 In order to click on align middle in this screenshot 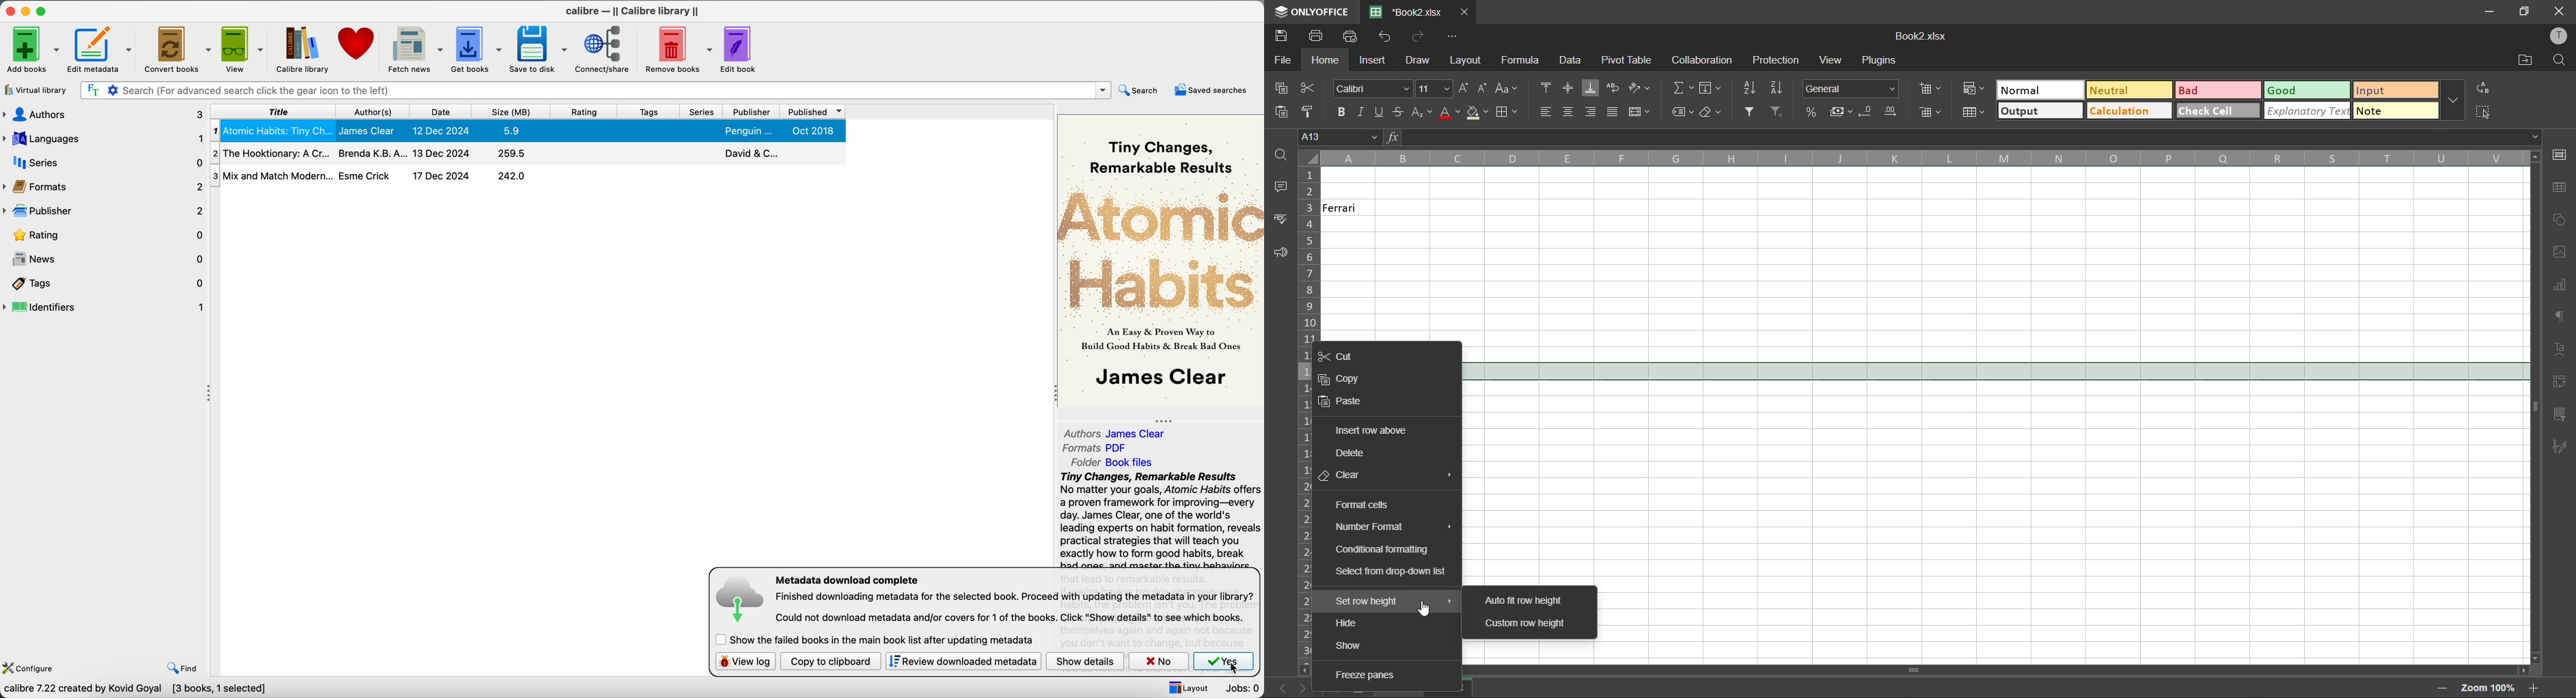, I will do `click(1567, 87)`.